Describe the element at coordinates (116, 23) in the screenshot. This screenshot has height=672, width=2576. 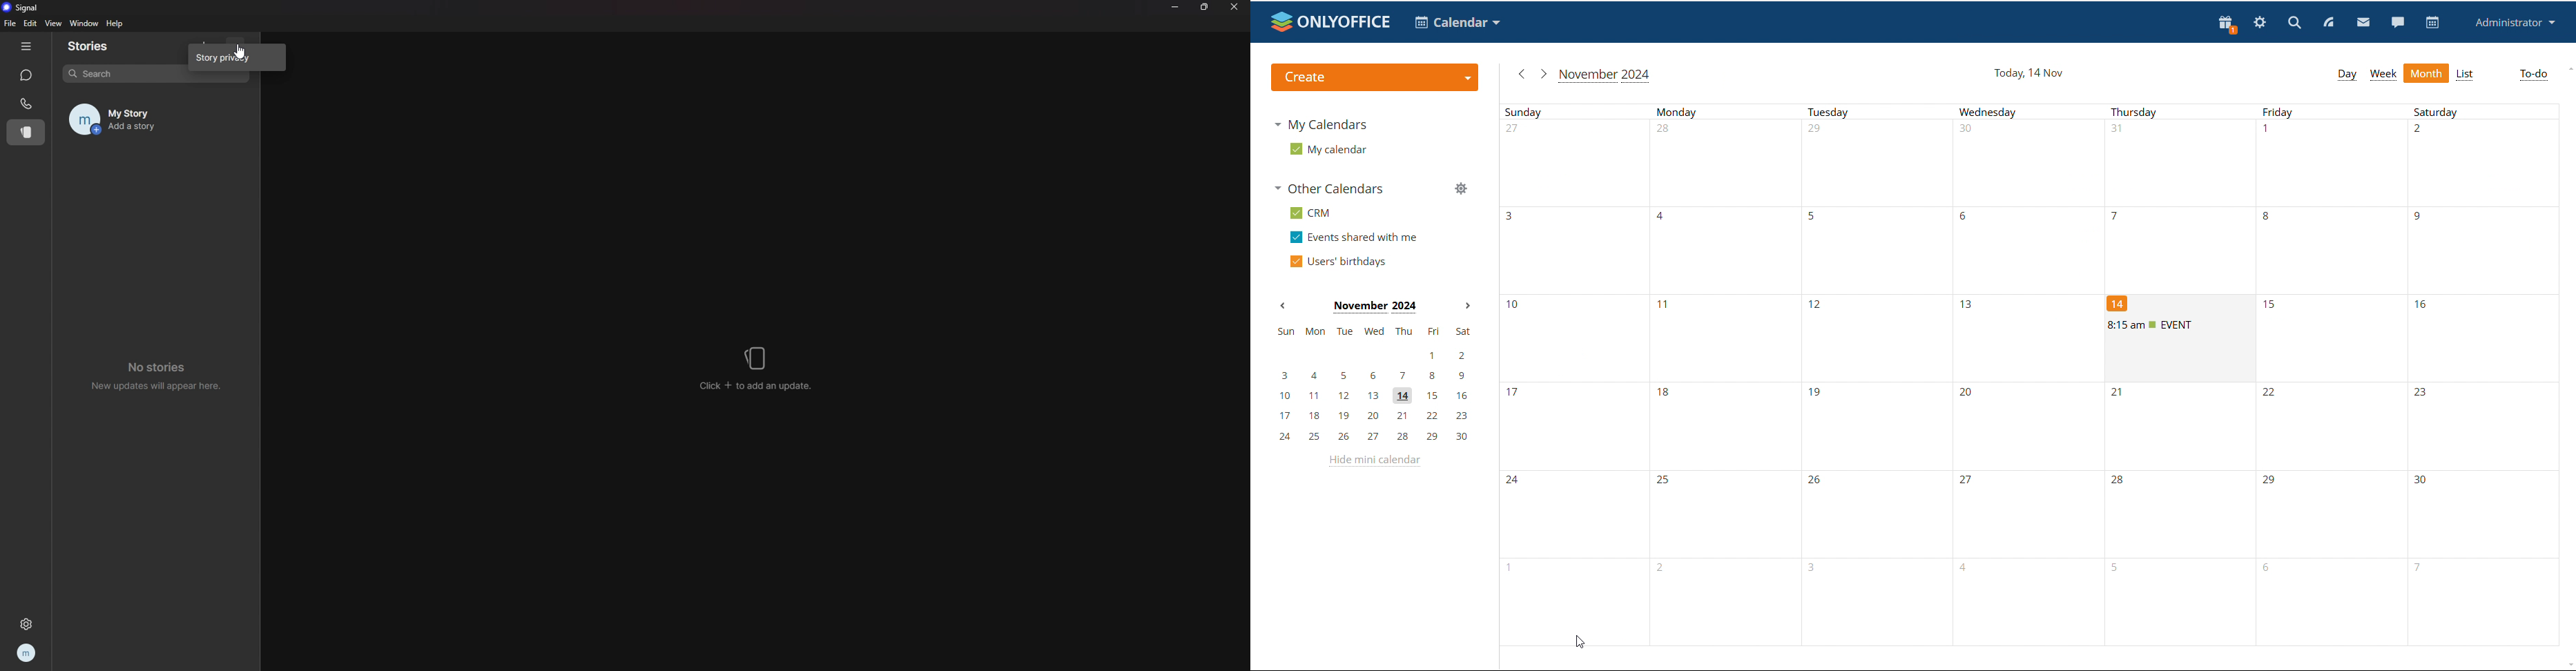
I see `help` at that location.